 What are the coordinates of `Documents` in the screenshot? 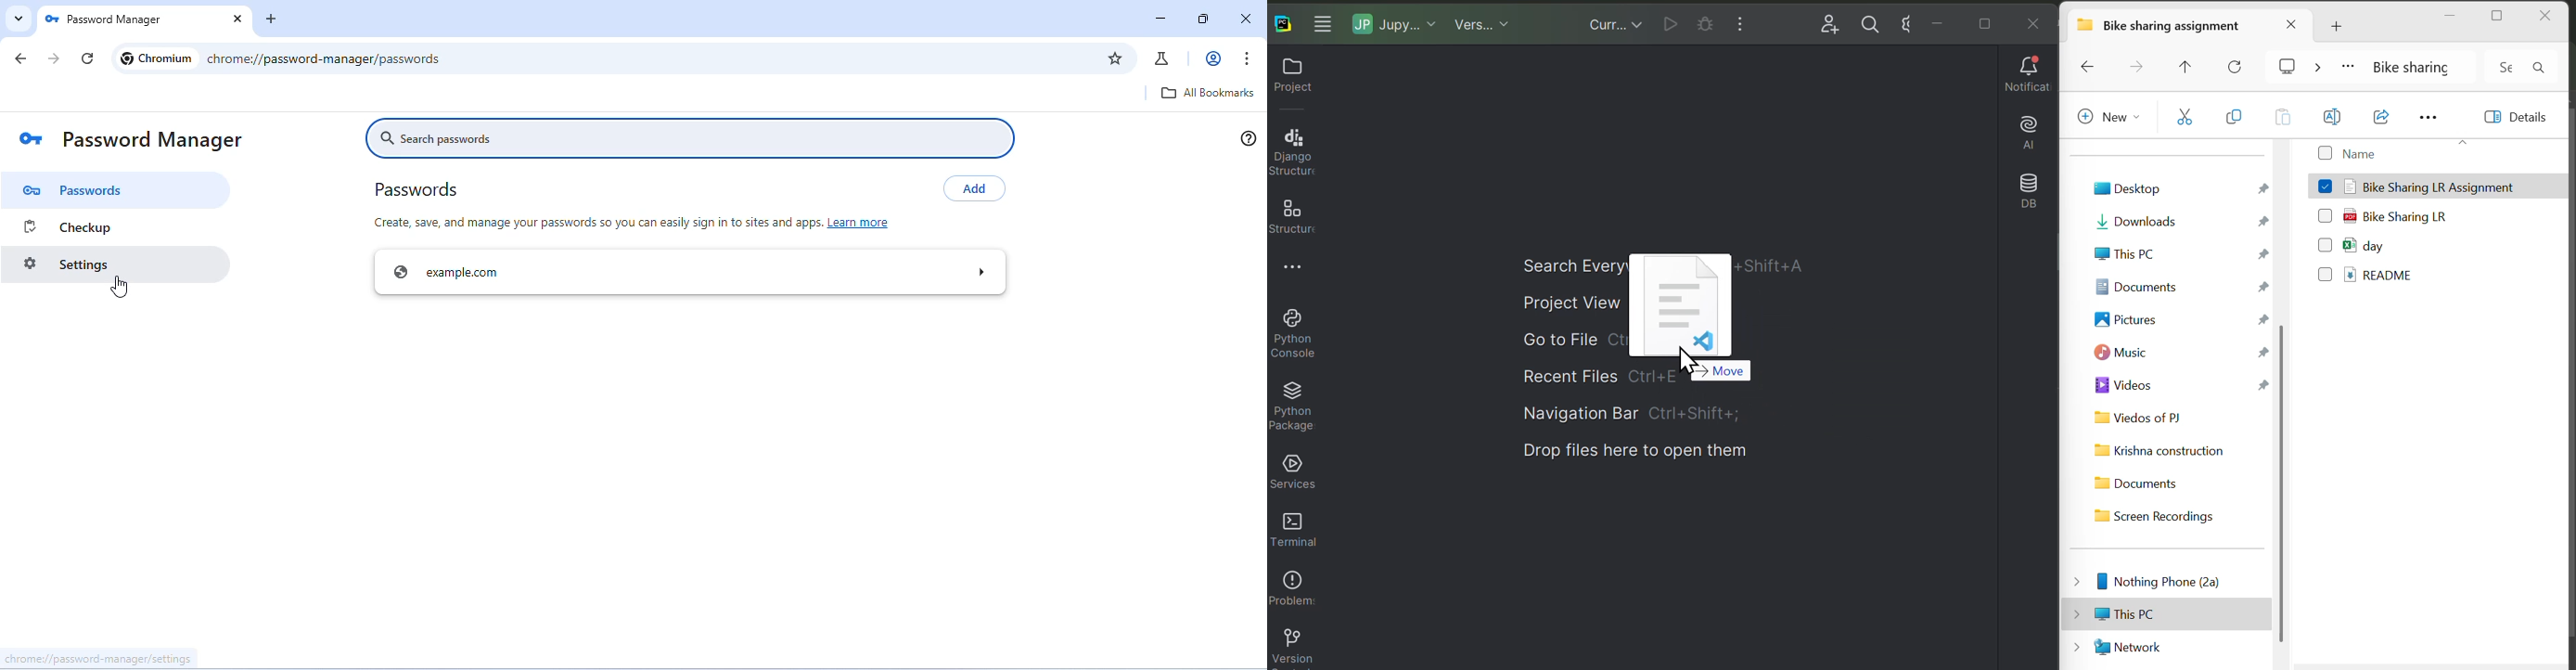 It's located at (2181, 283).